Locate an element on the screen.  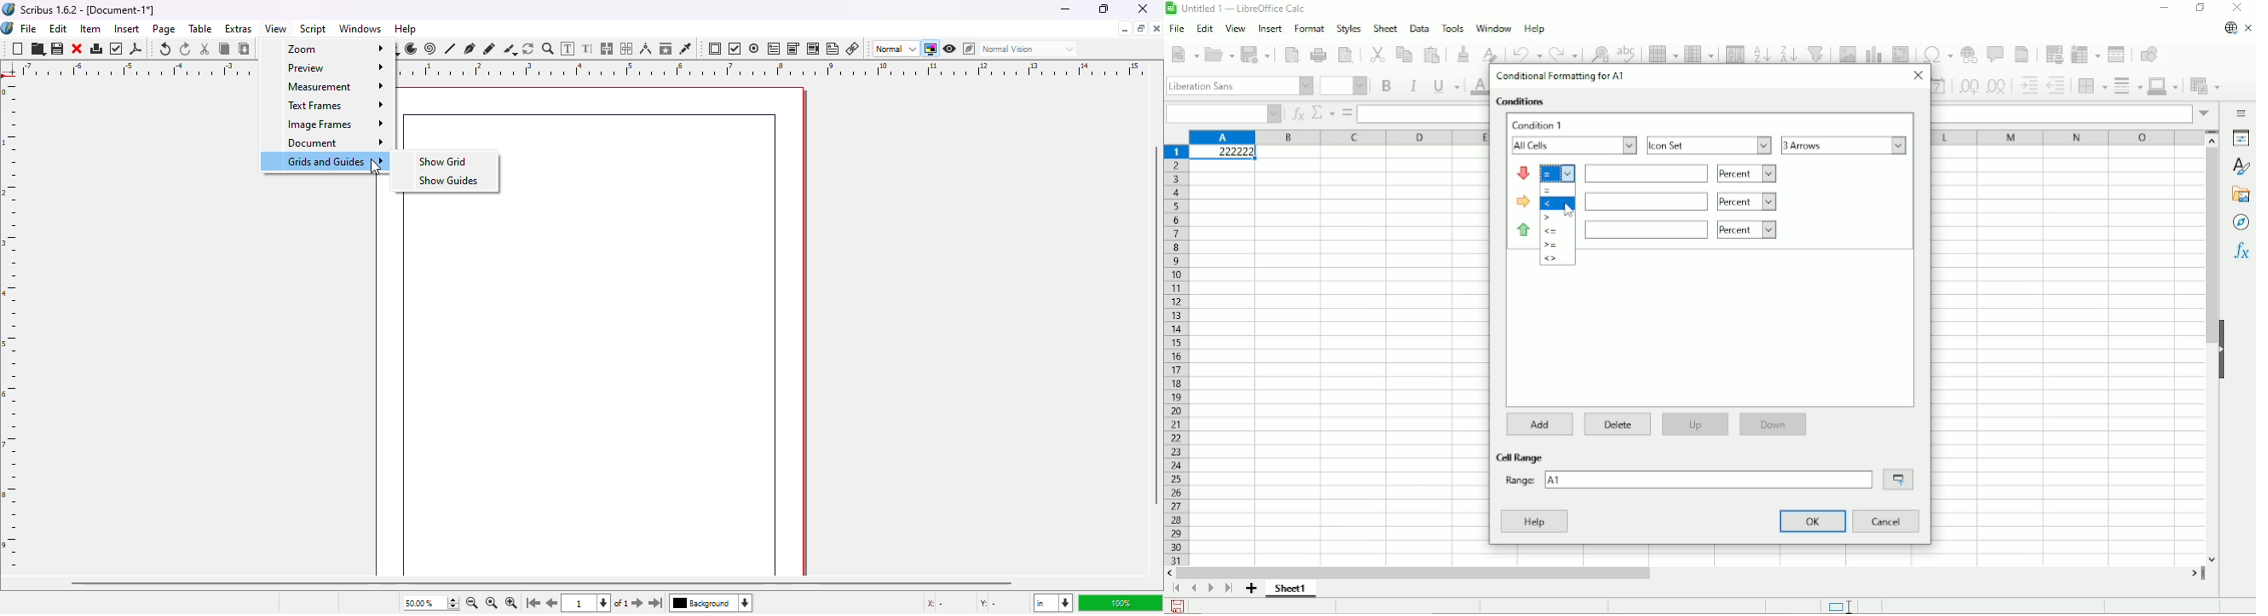
Insert or edit pivot table is located at coordinates (1900, 52).